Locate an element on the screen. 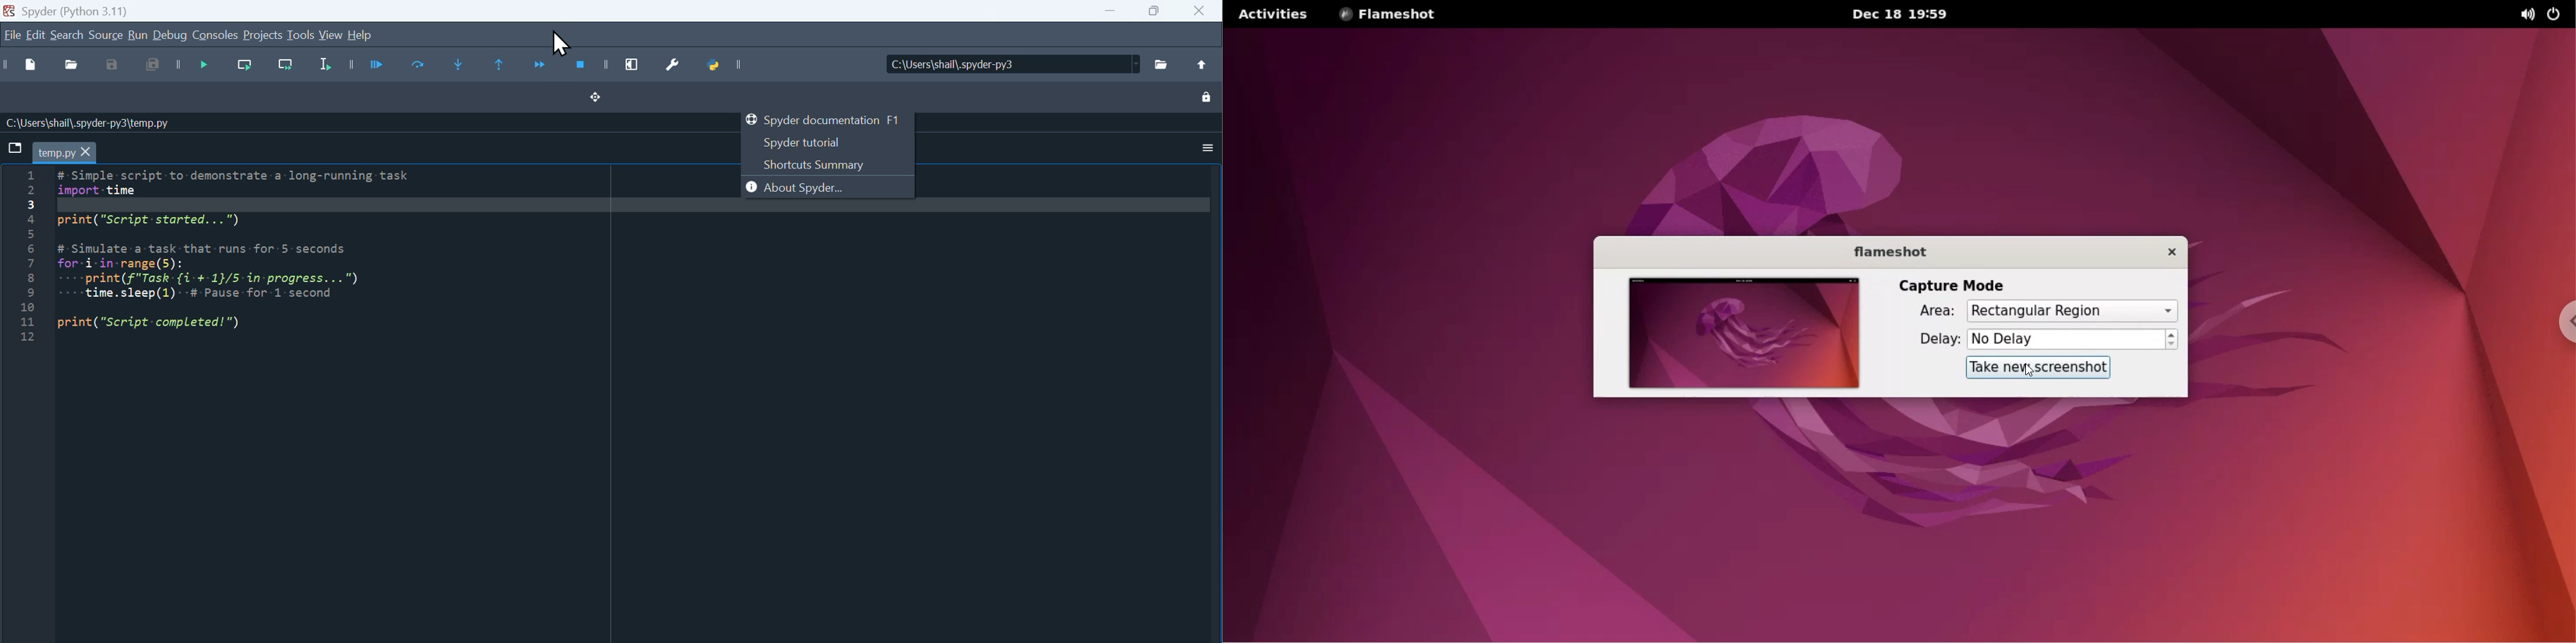  Debug file is located at coordinates (202, 68).